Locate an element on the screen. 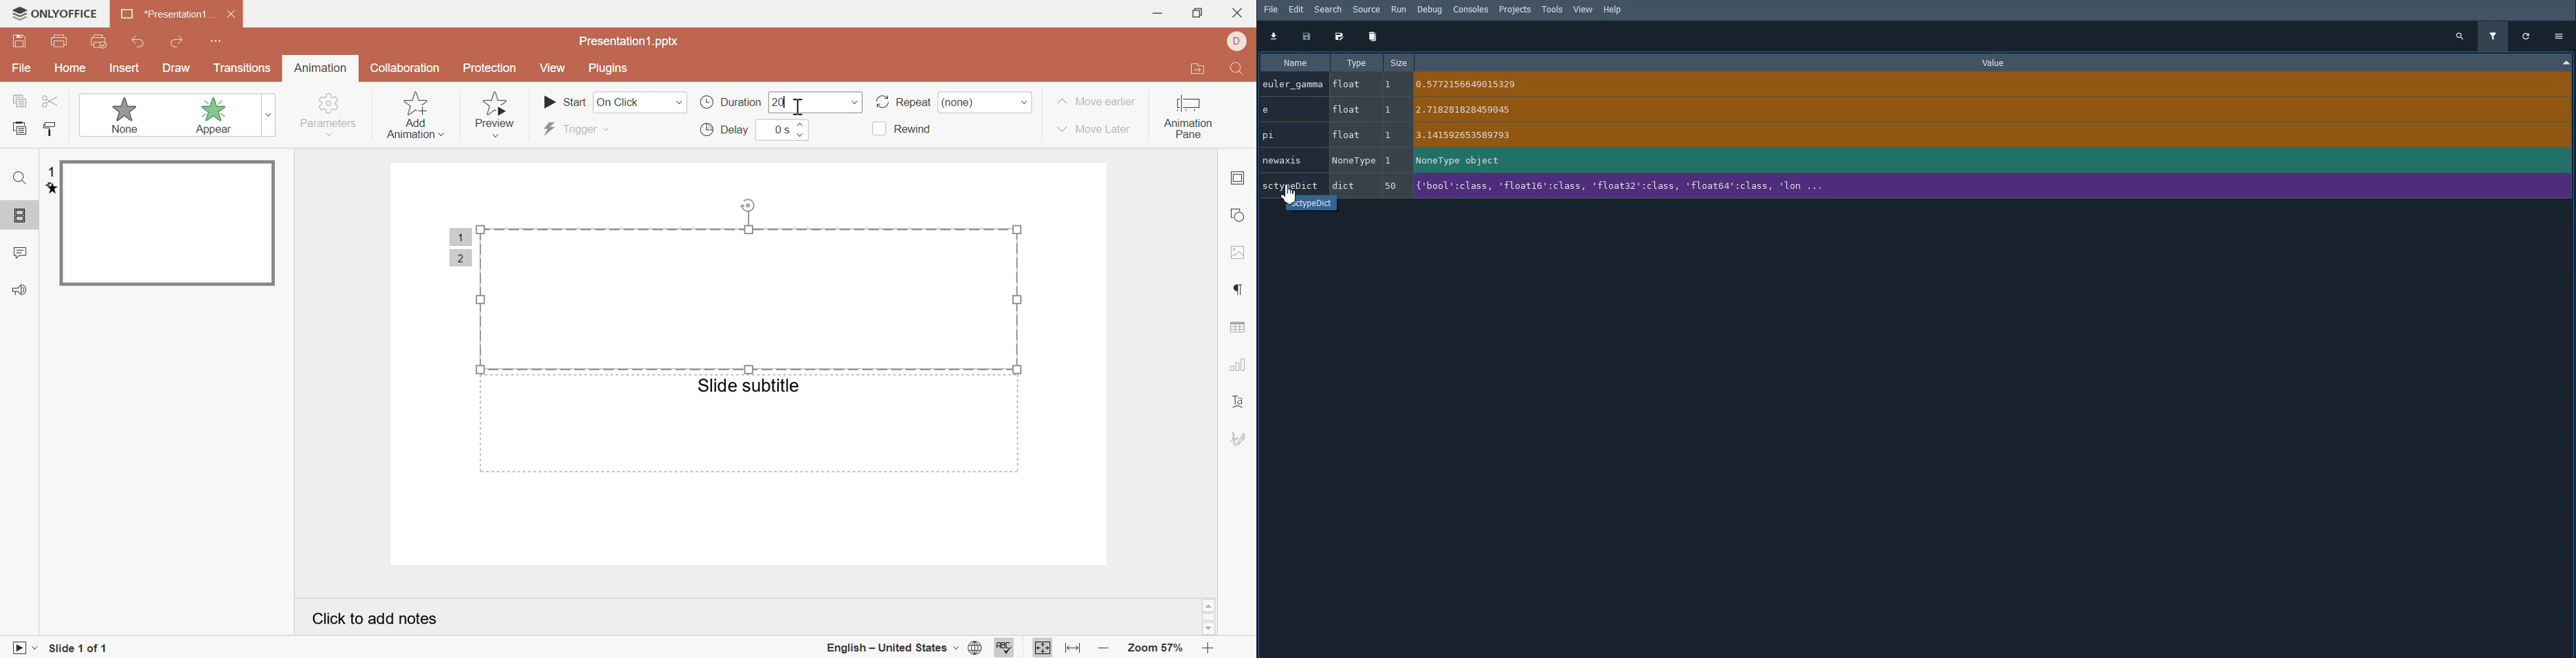  View is located at coordinates (1584, 10).